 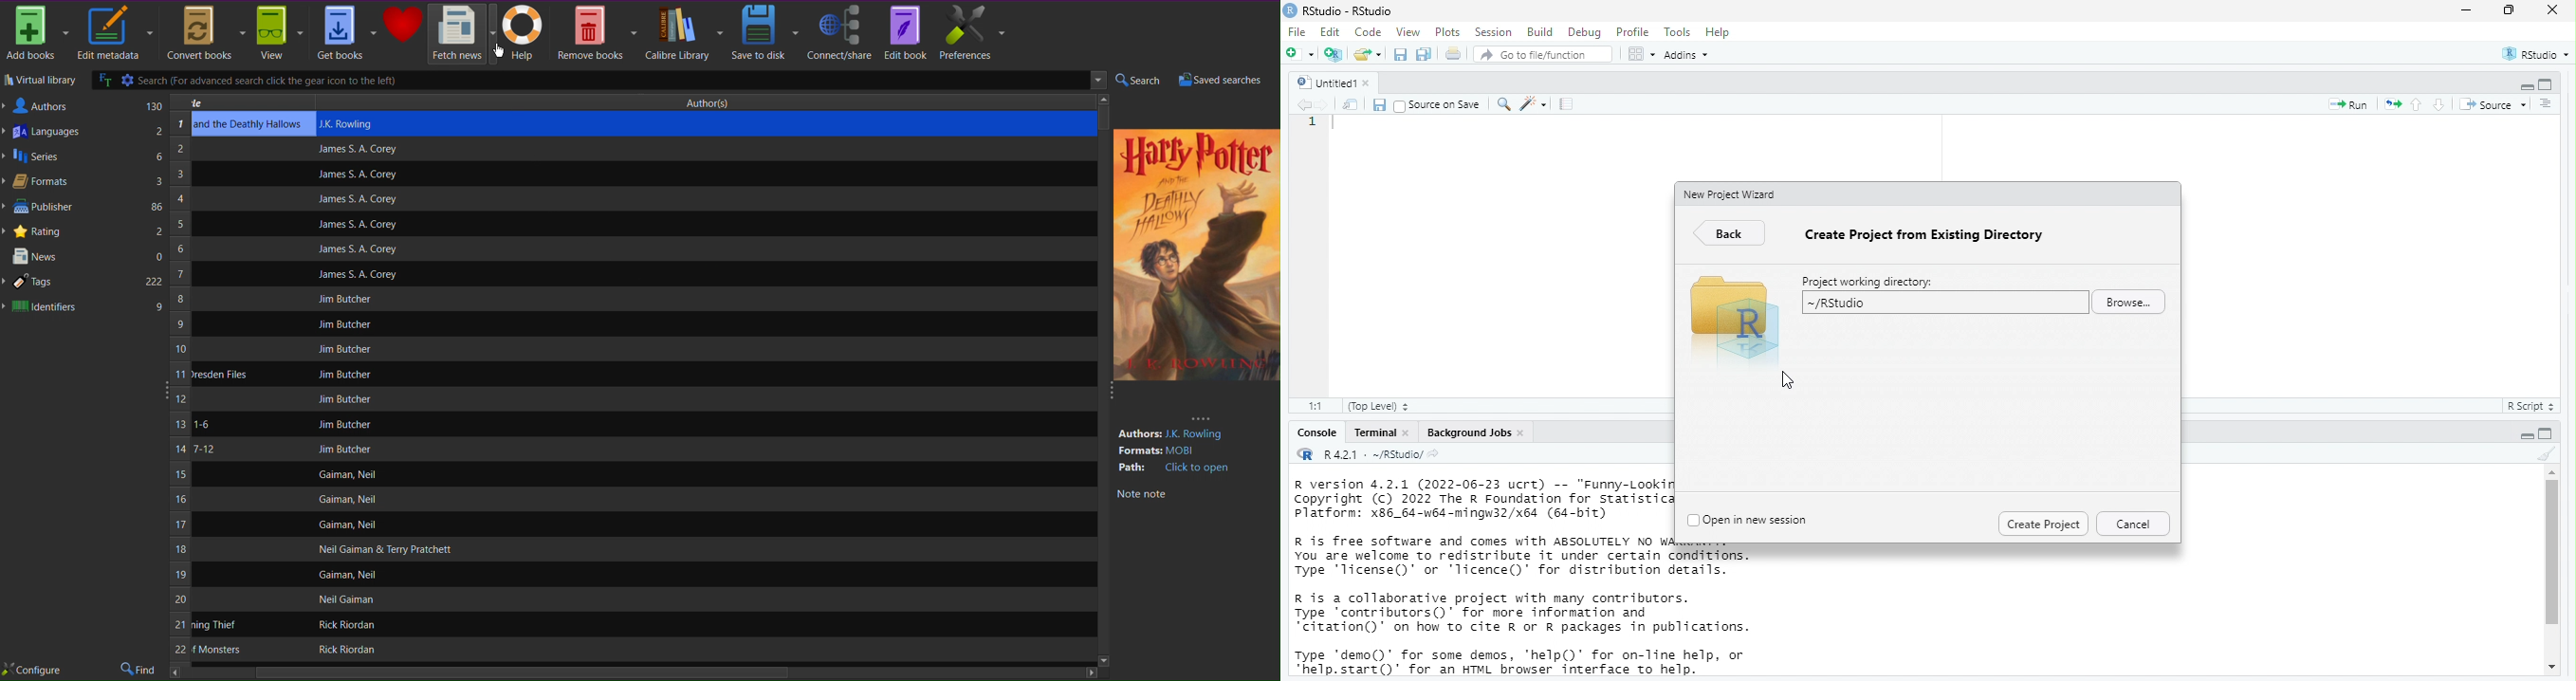 What do you see at coordinates (1501, 262) in the screenshot?
I see `code area` at bounding box center [1501, 262].